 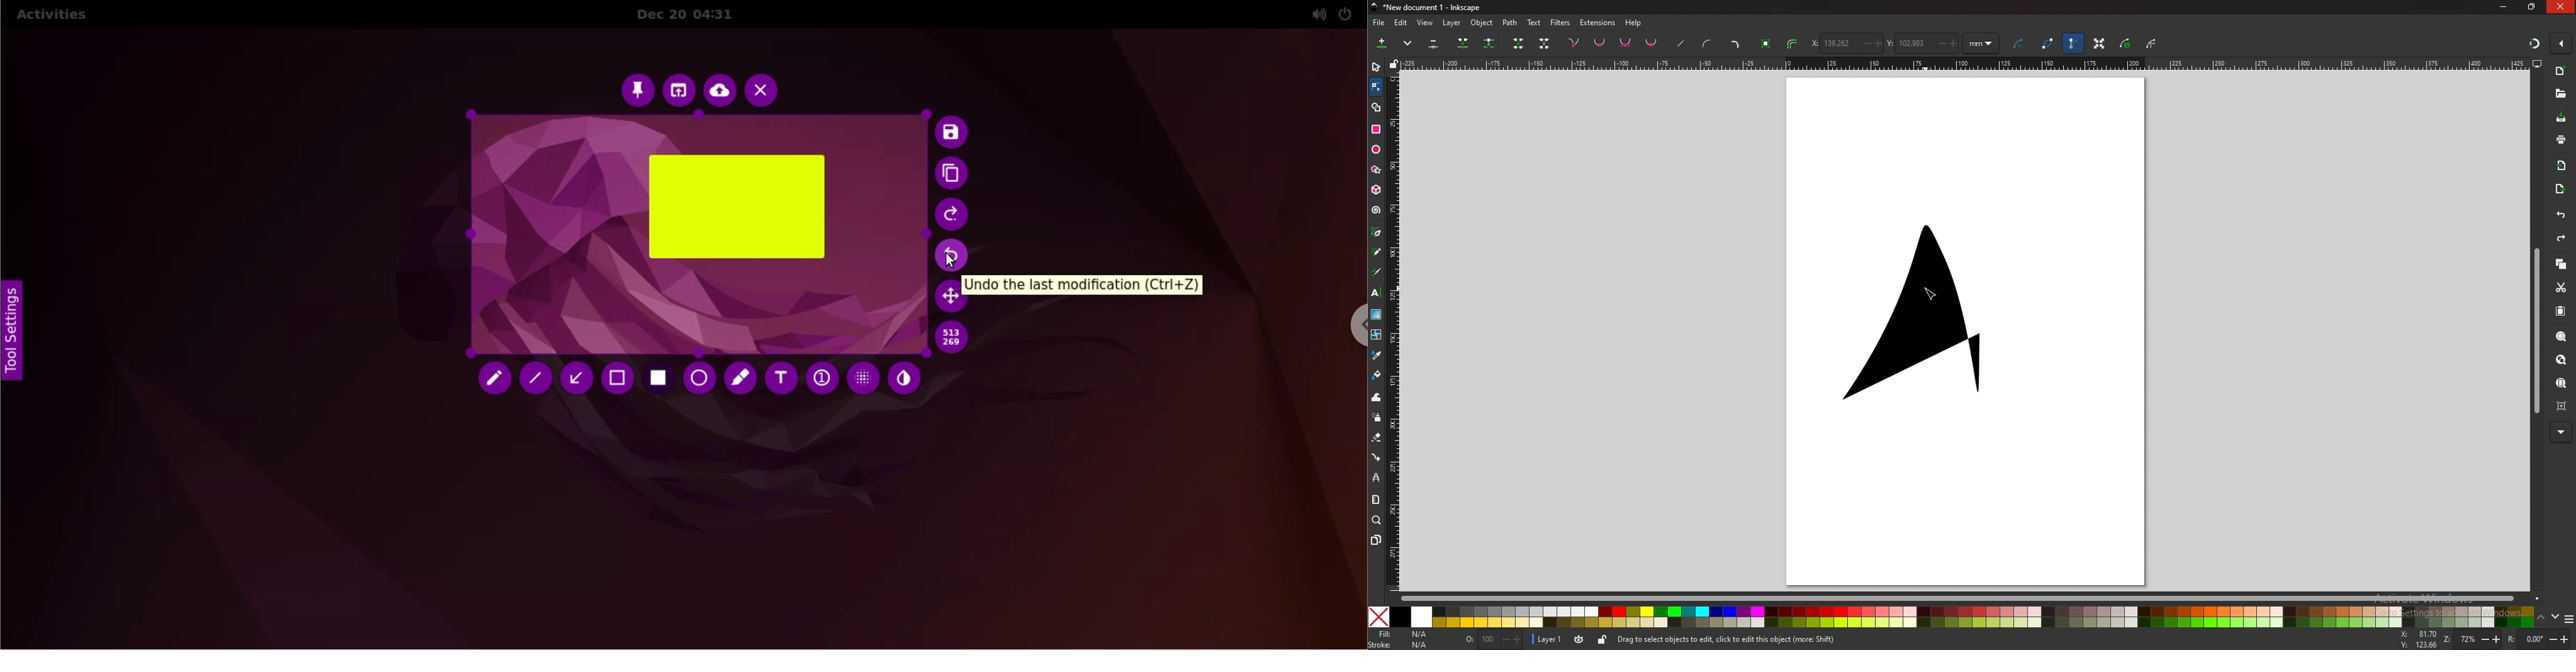 I want to click on toggle visibility, so click(x=1580, y=639).